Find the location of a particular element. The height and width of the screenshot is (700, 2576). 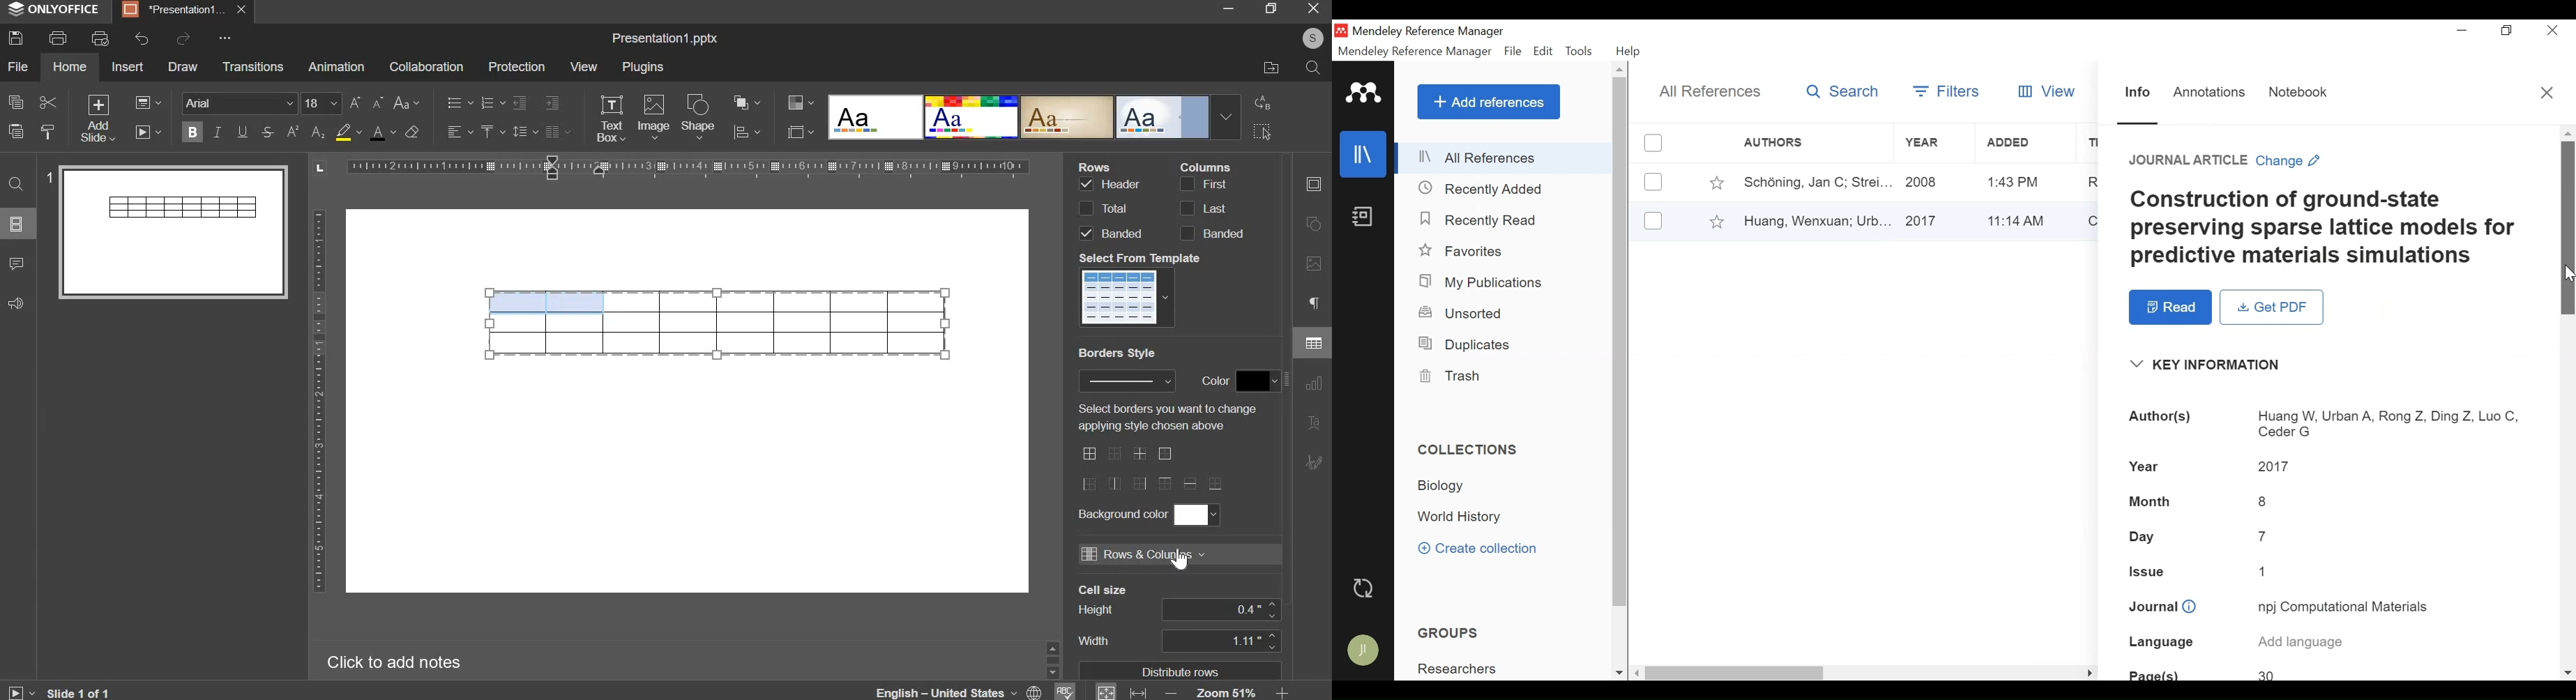

Collection is located at coordinates (1446, 485).